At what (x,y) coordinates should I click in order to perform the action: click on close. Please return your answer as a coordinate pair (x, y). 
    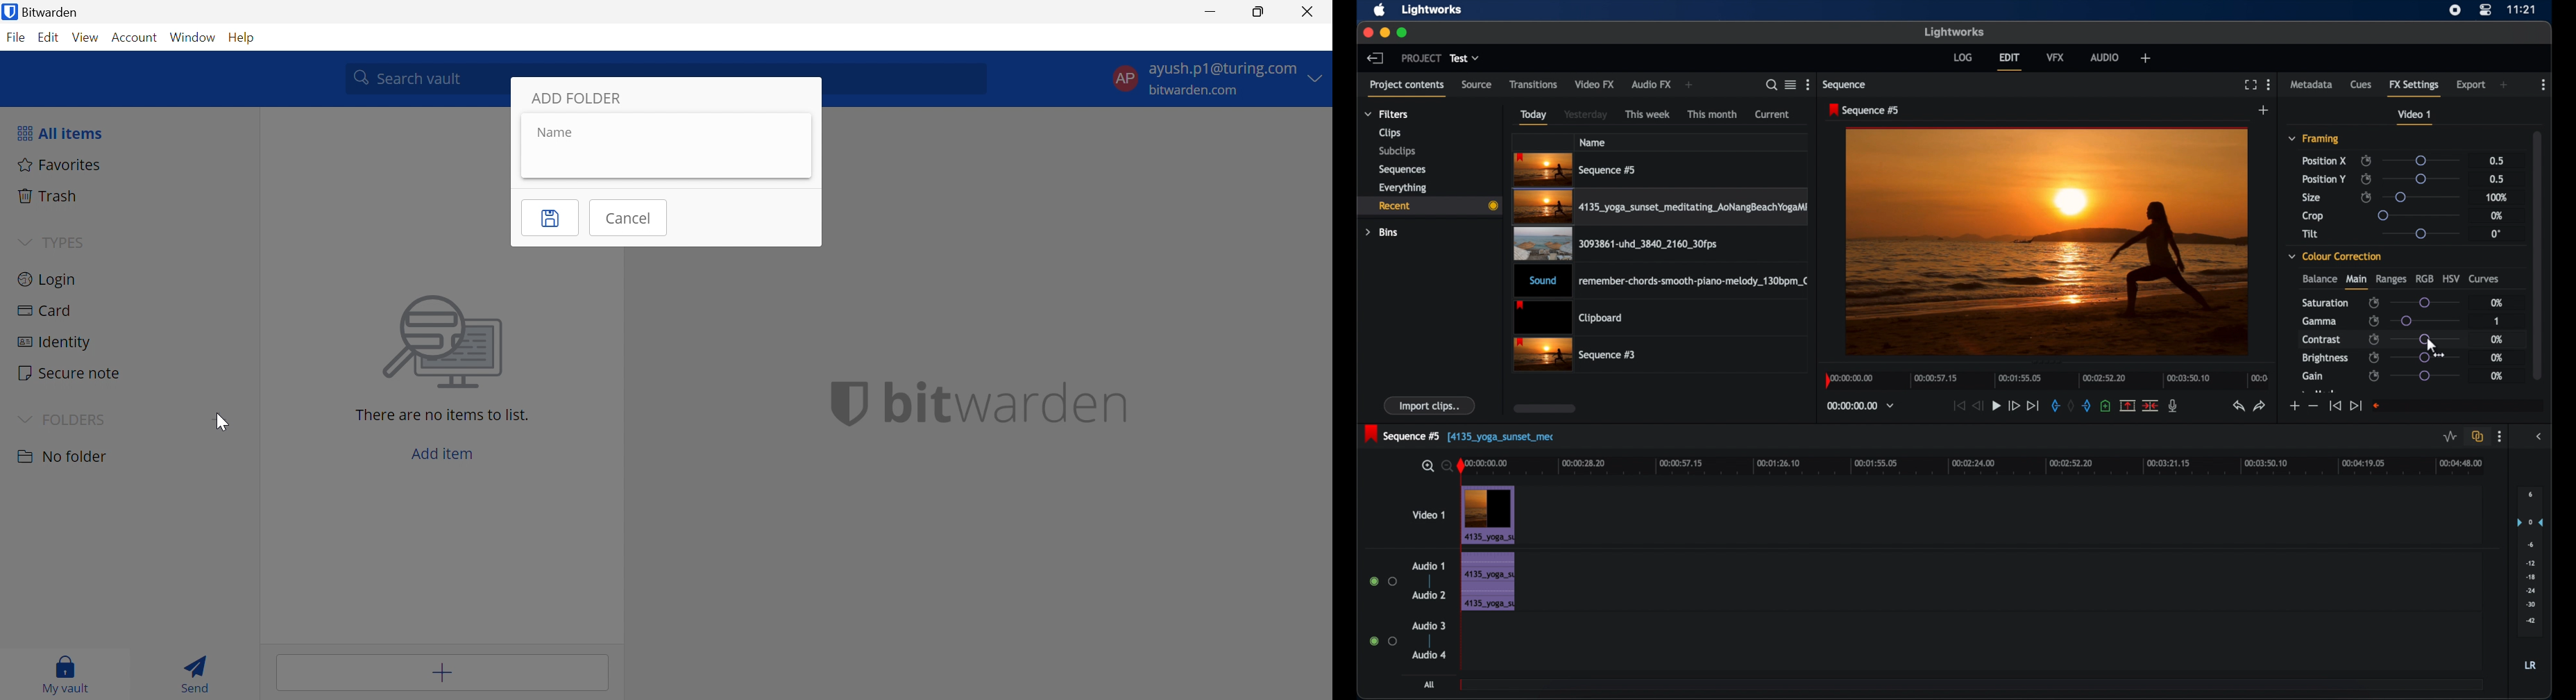
    Looking at the image, I should click on (1367, 32).